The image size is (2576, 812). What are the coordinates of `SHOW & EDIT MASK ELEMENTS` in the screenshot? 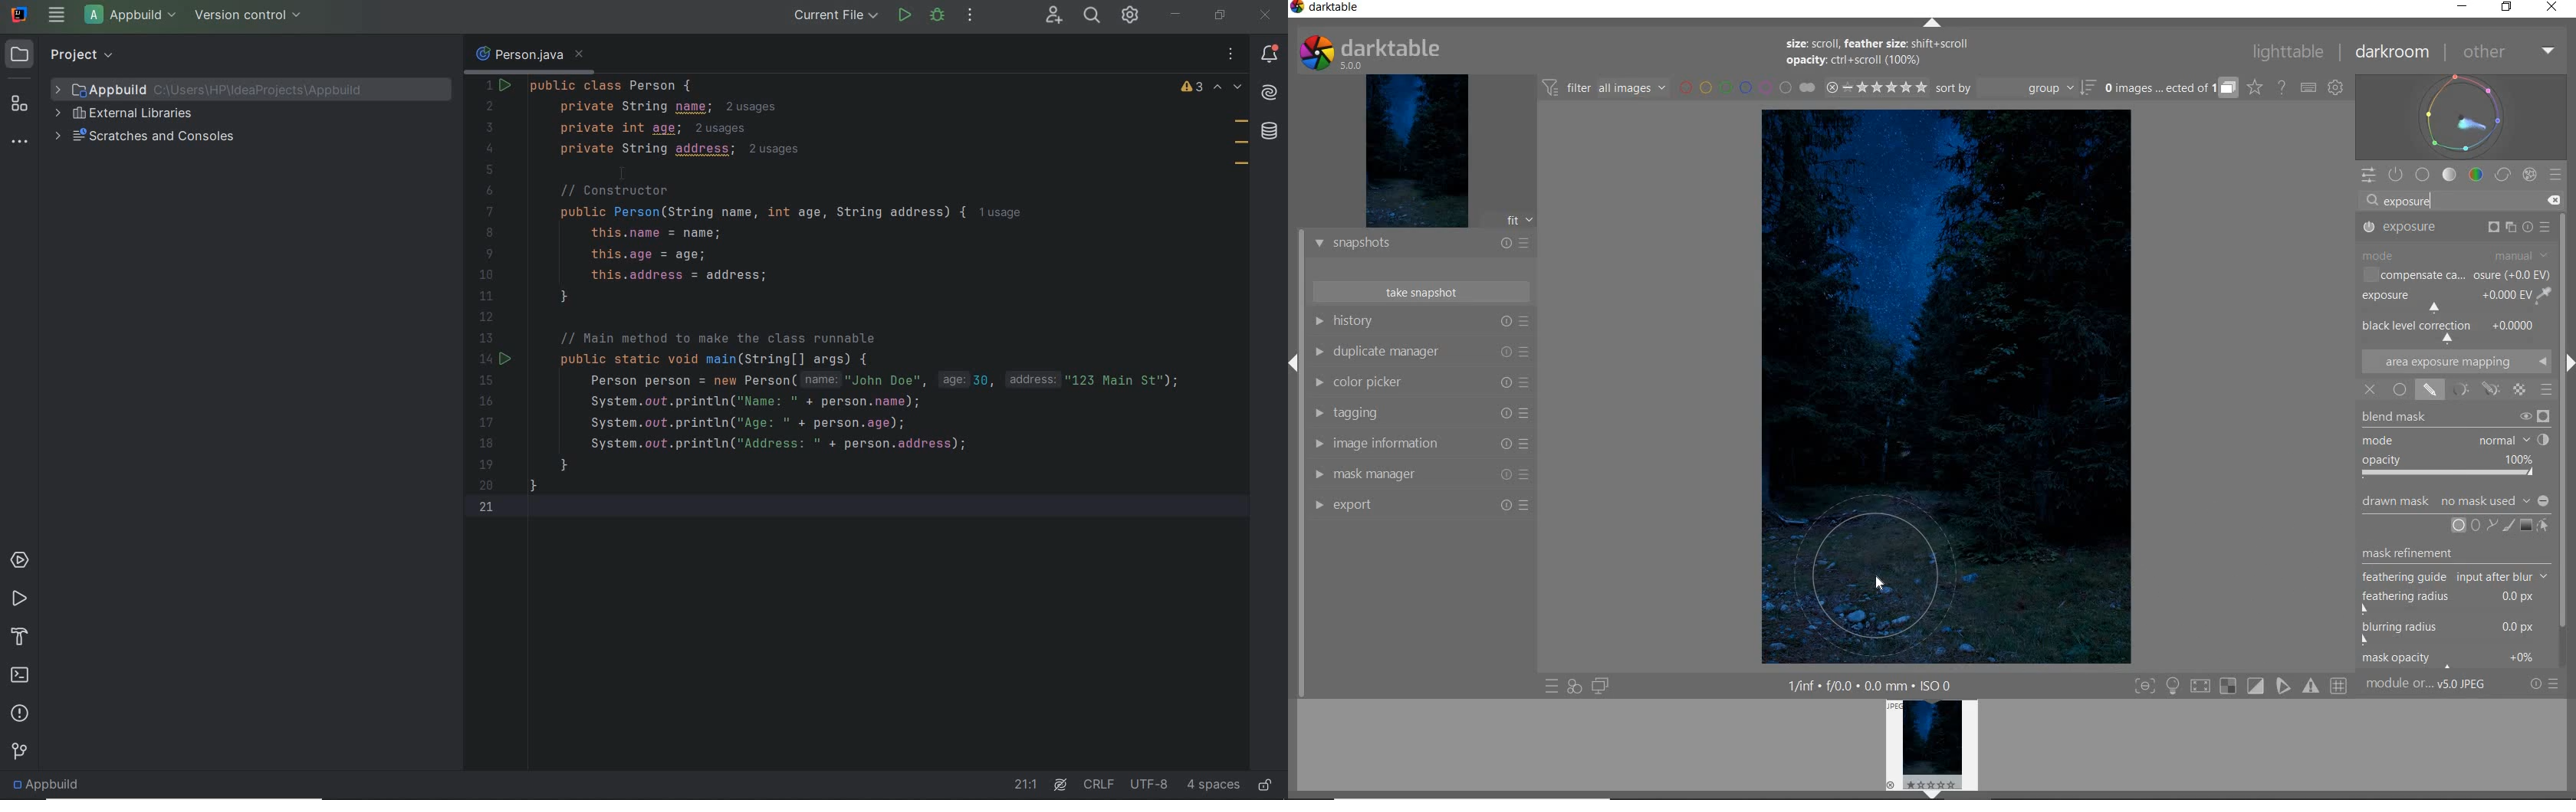 It's located at (2545, 526).